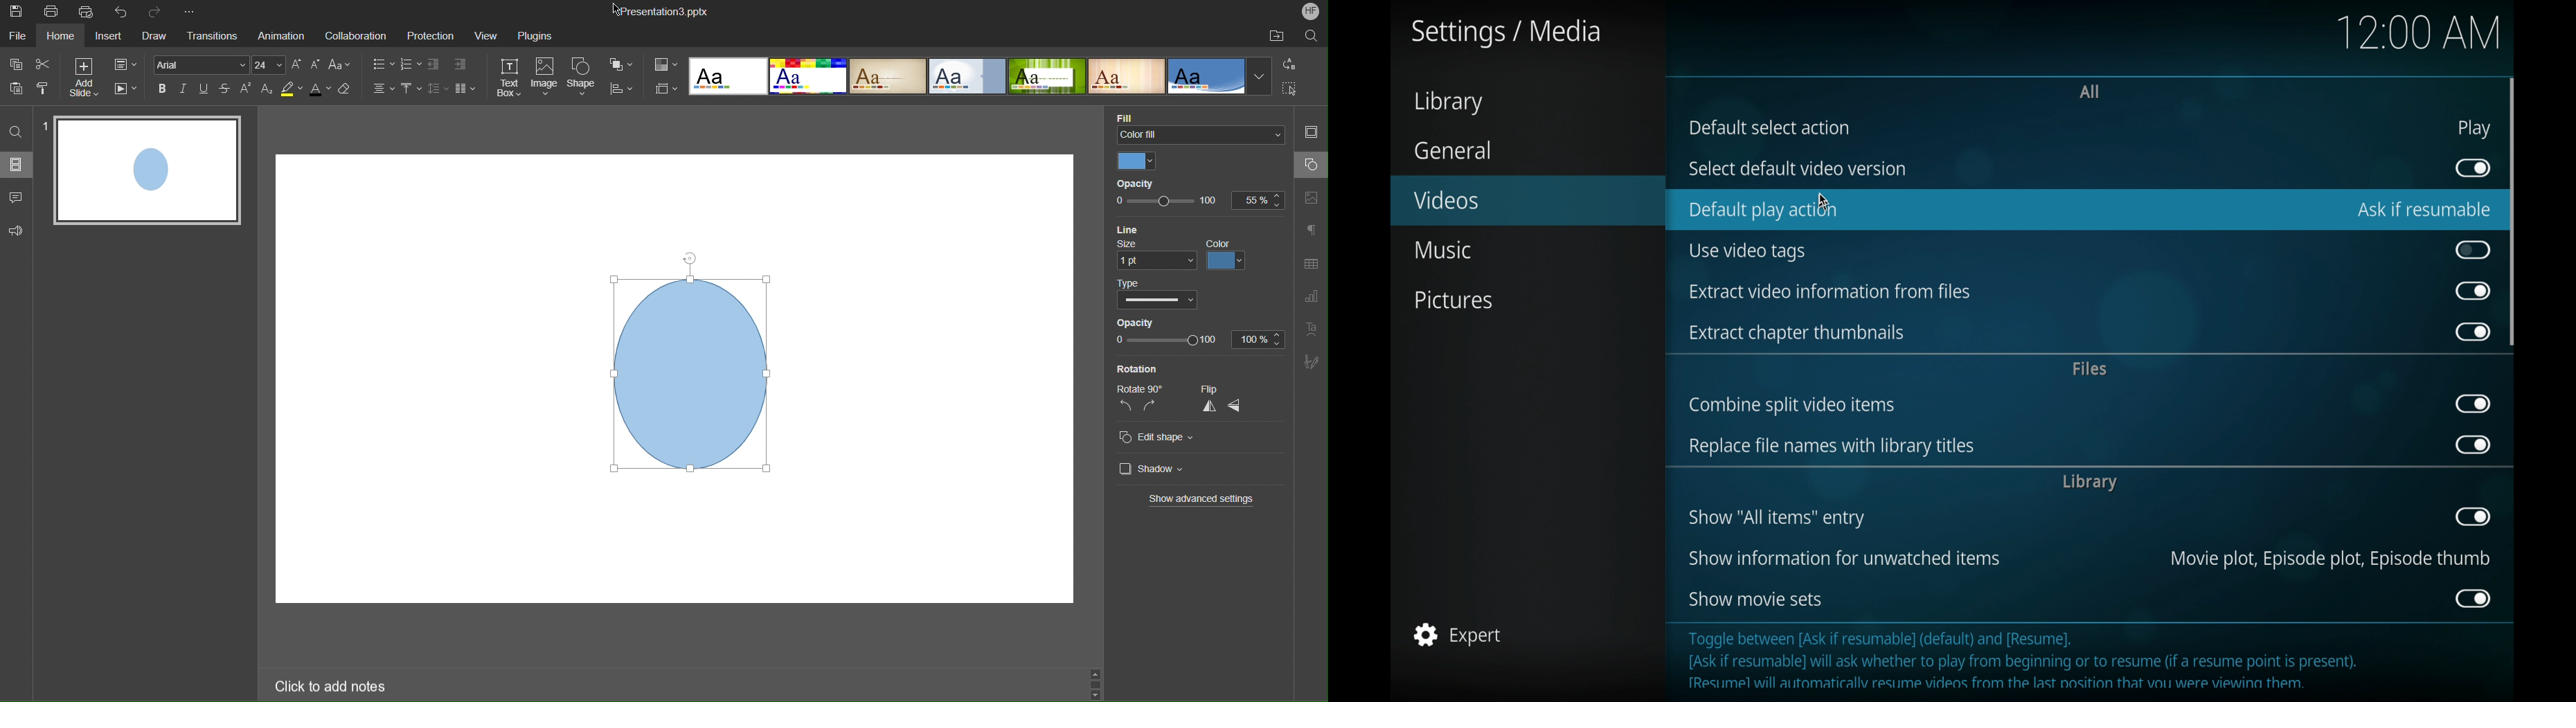 Image resolution: width=2576 pixels, height=728 pixels. Describe the element at coordinates (1312, 231) in the screenshot. I see `Non-Printing Characters` at that location.